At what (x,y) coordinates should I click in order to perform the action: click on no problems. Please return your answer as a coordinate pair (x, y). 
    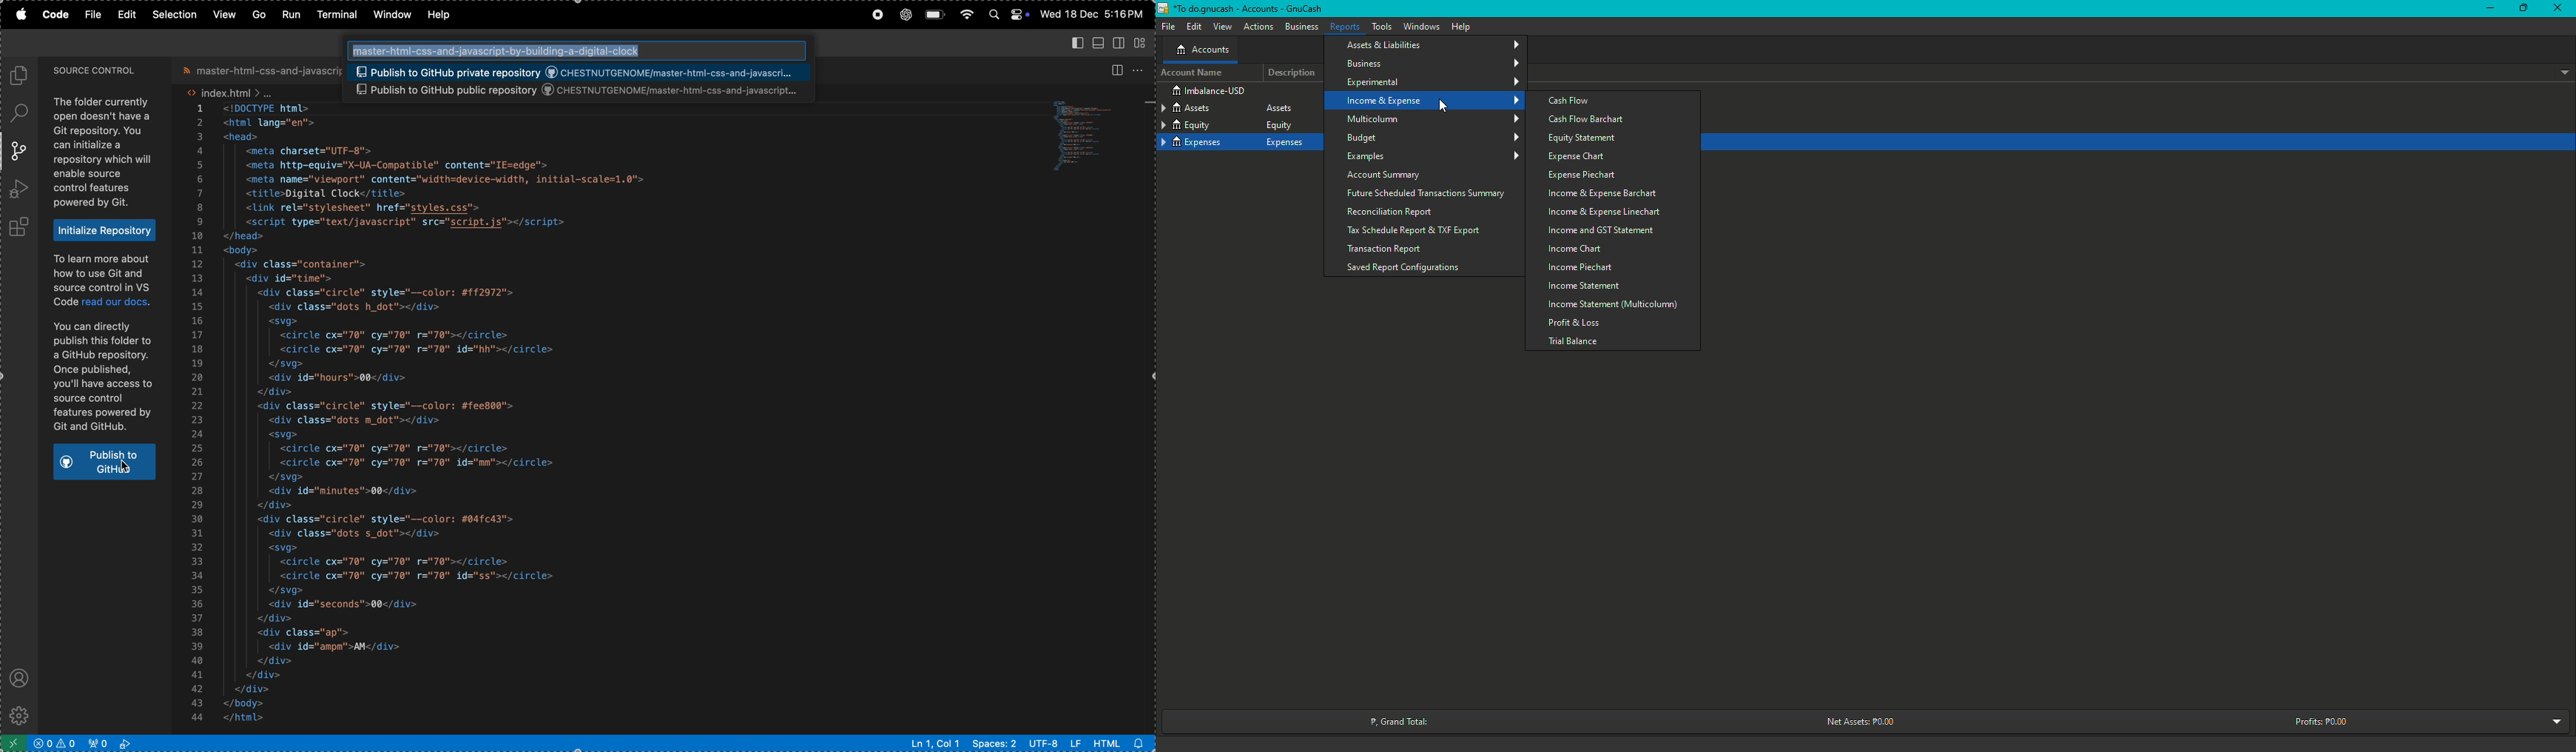
    Looking at the image, I should click on (57, 743).